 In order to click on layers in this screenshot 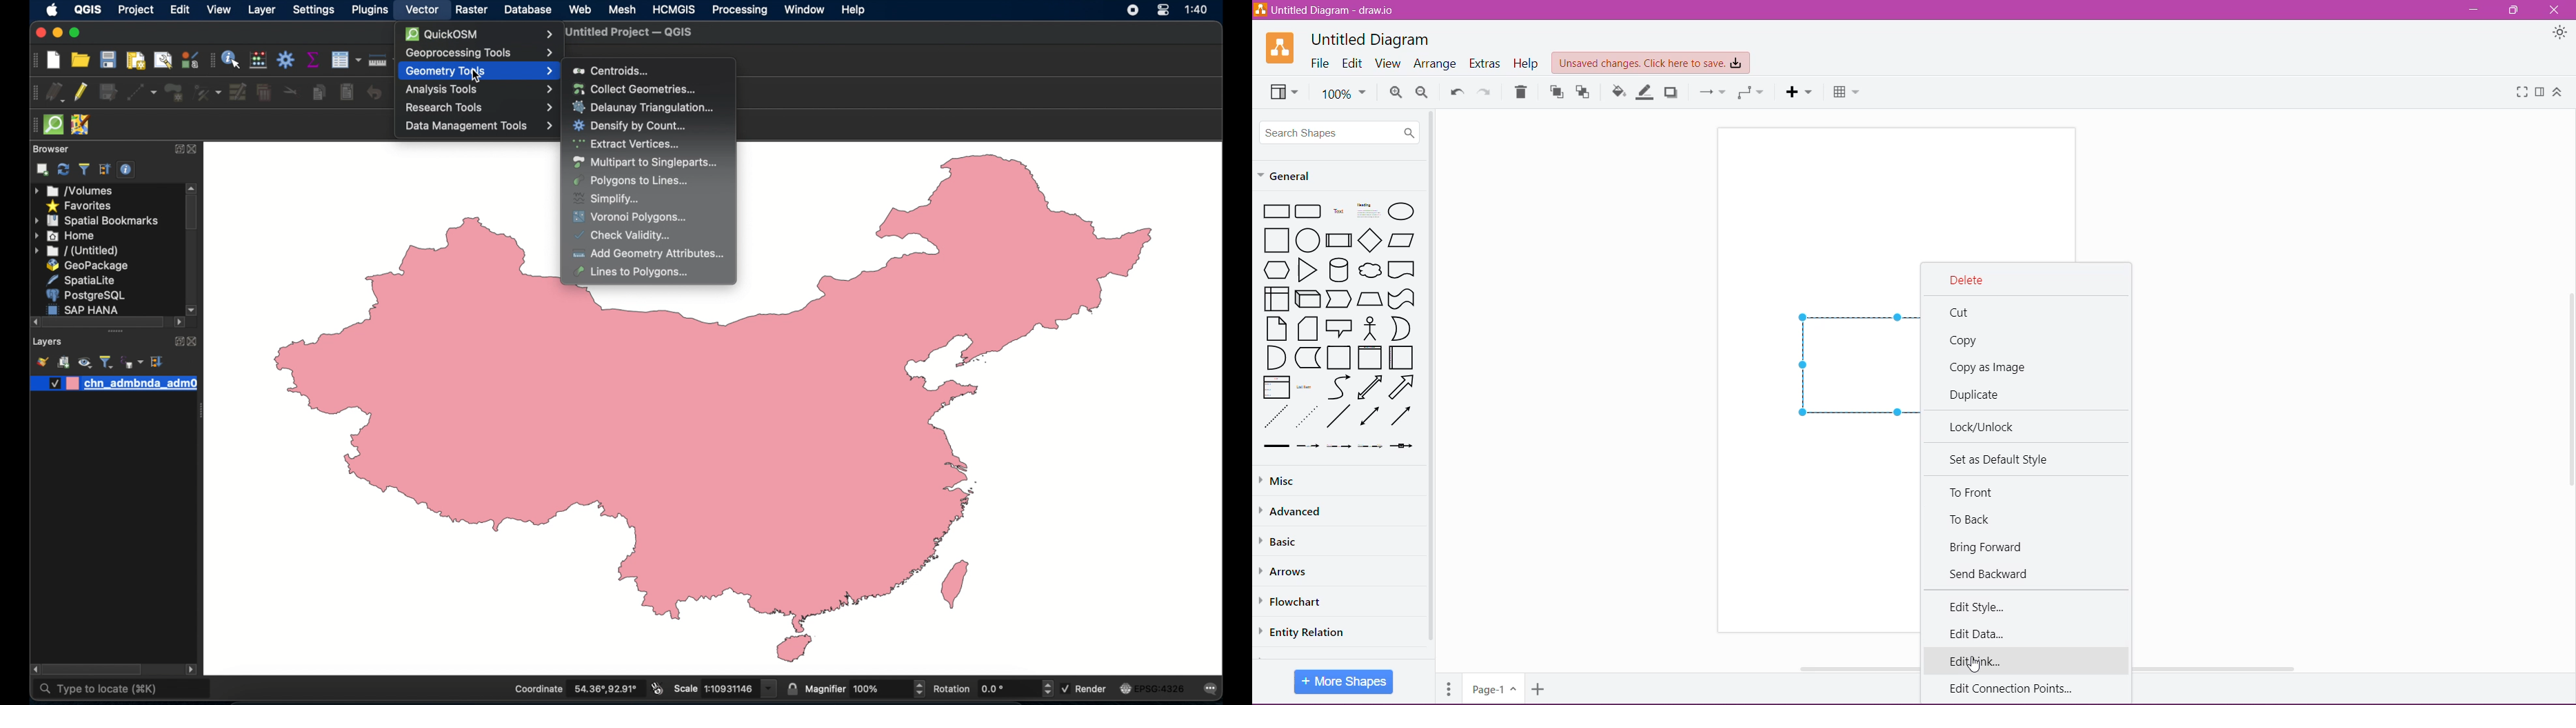, I will do `click(47, 343)`.